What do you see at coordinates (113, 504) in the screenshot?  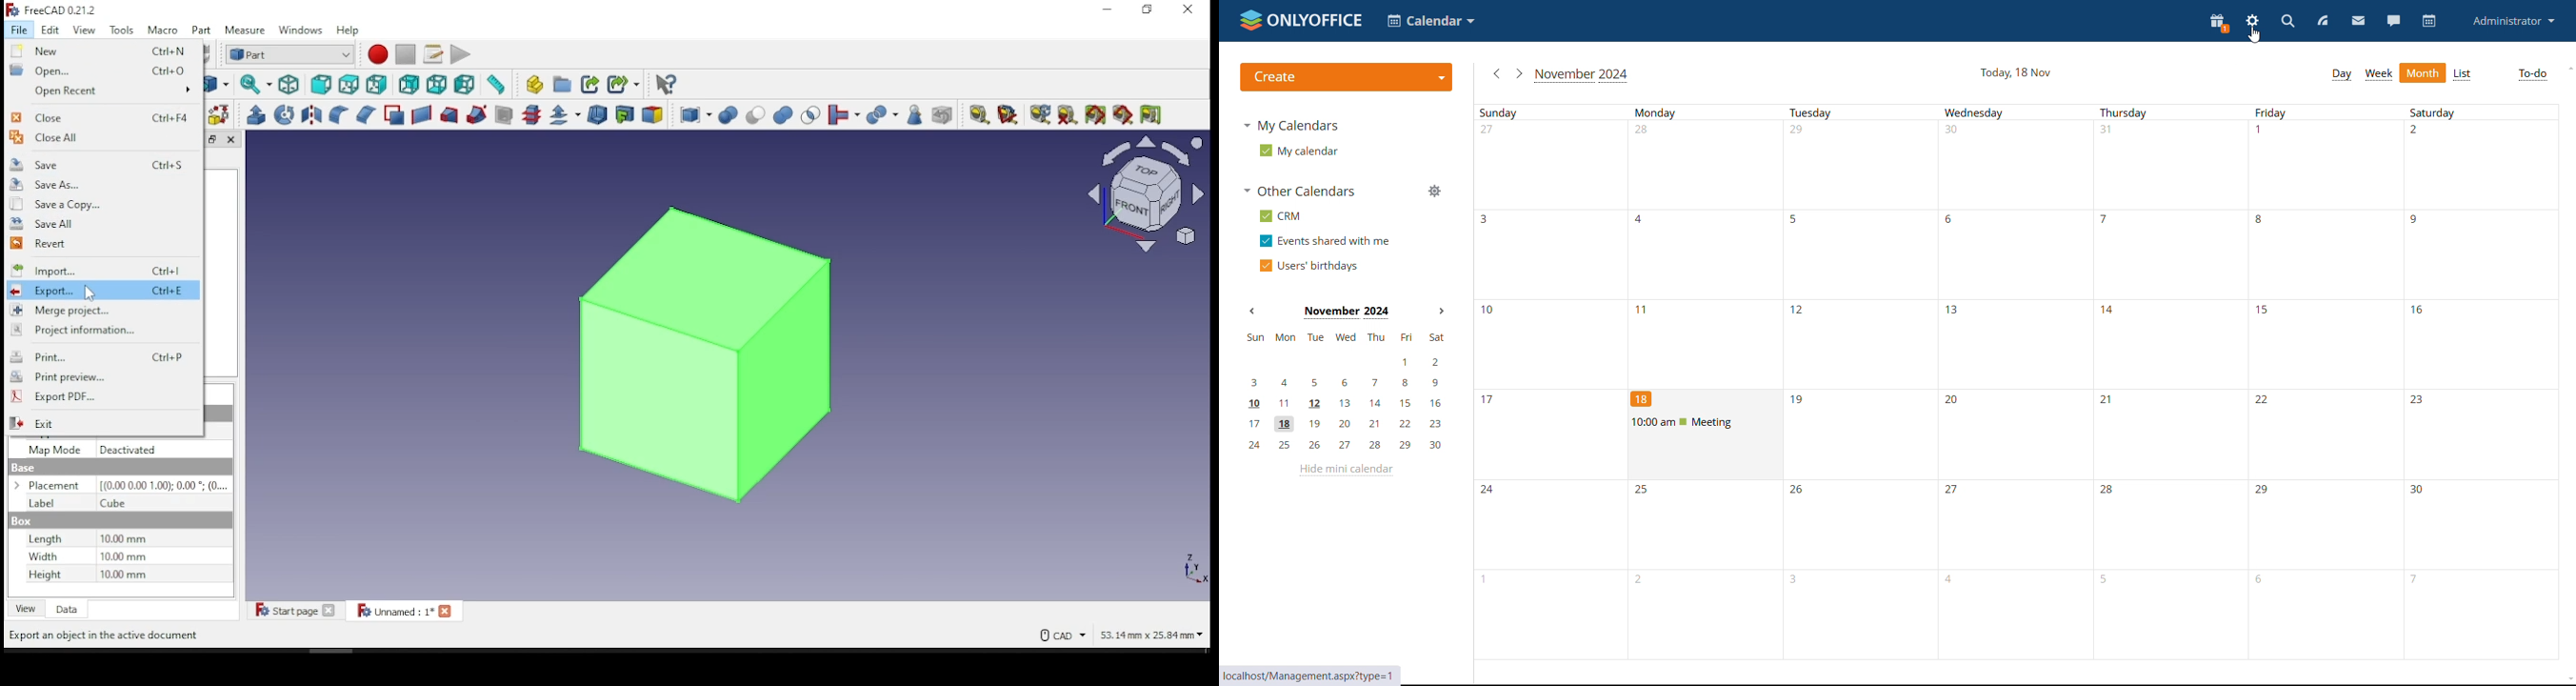 I see `Cube` at bounding box center [113, 504].